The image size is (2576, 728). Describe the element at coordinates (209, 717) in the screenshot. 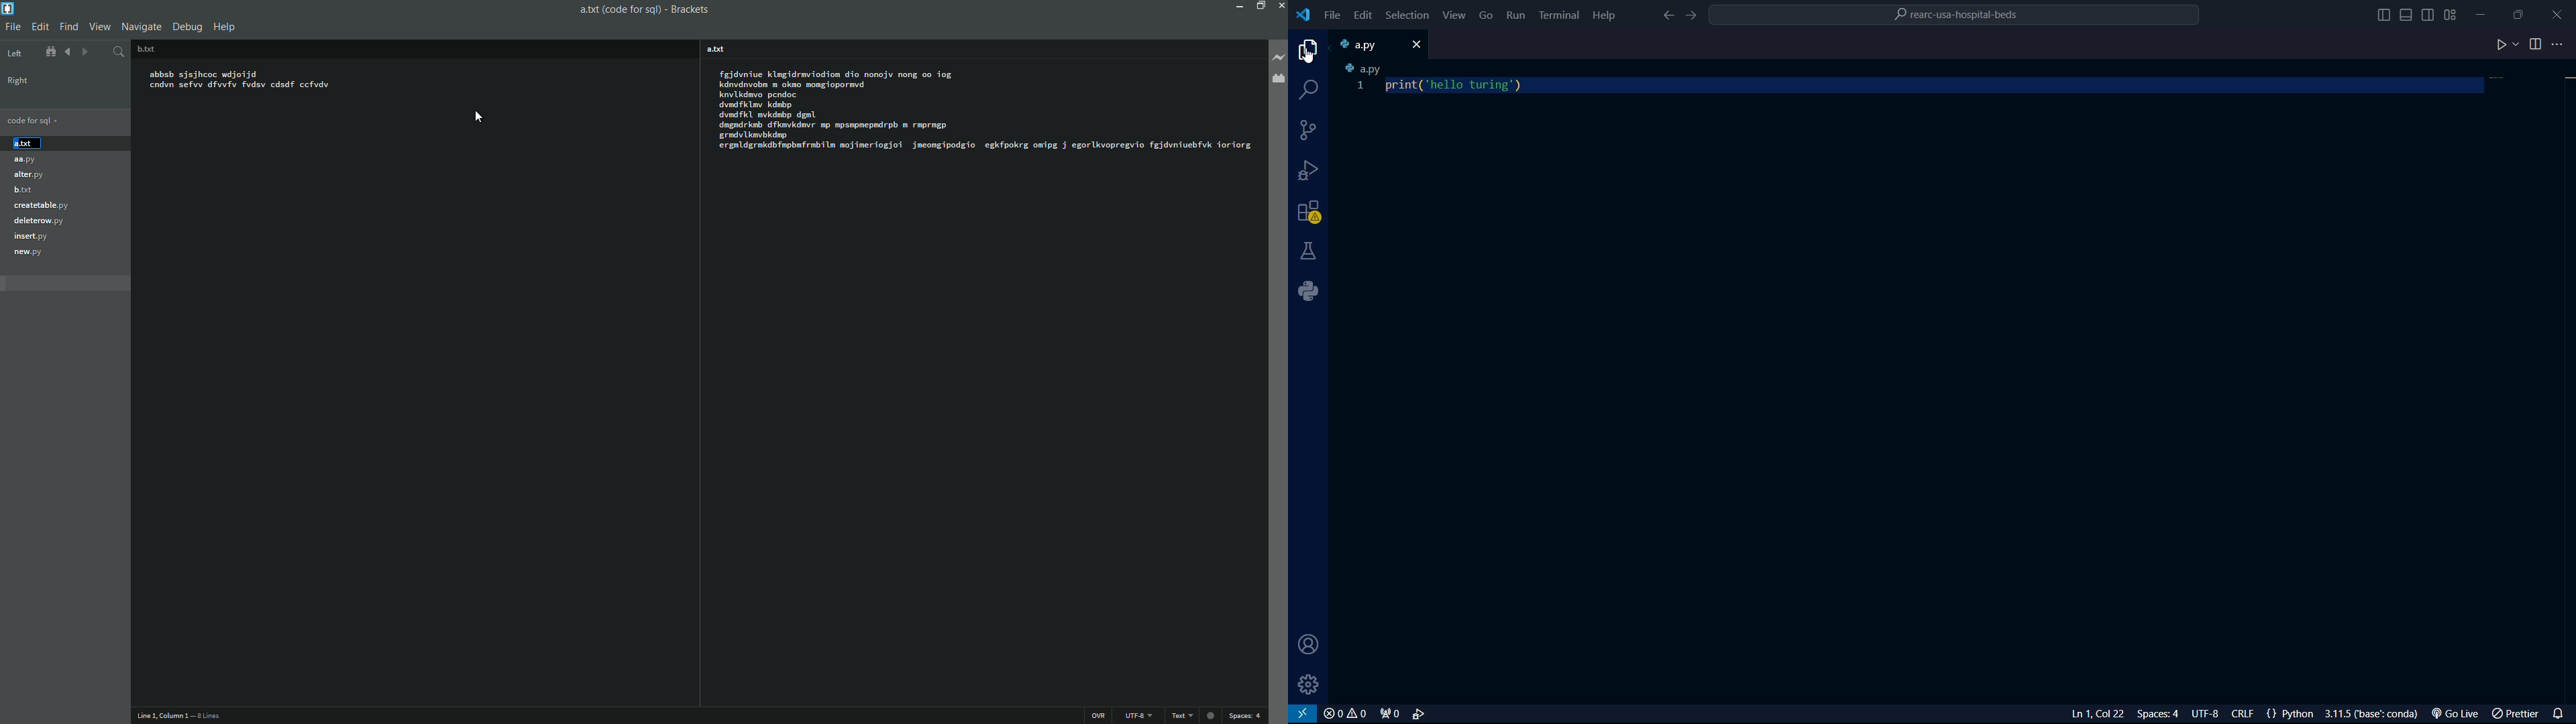

I see `Number of lines` at that location.